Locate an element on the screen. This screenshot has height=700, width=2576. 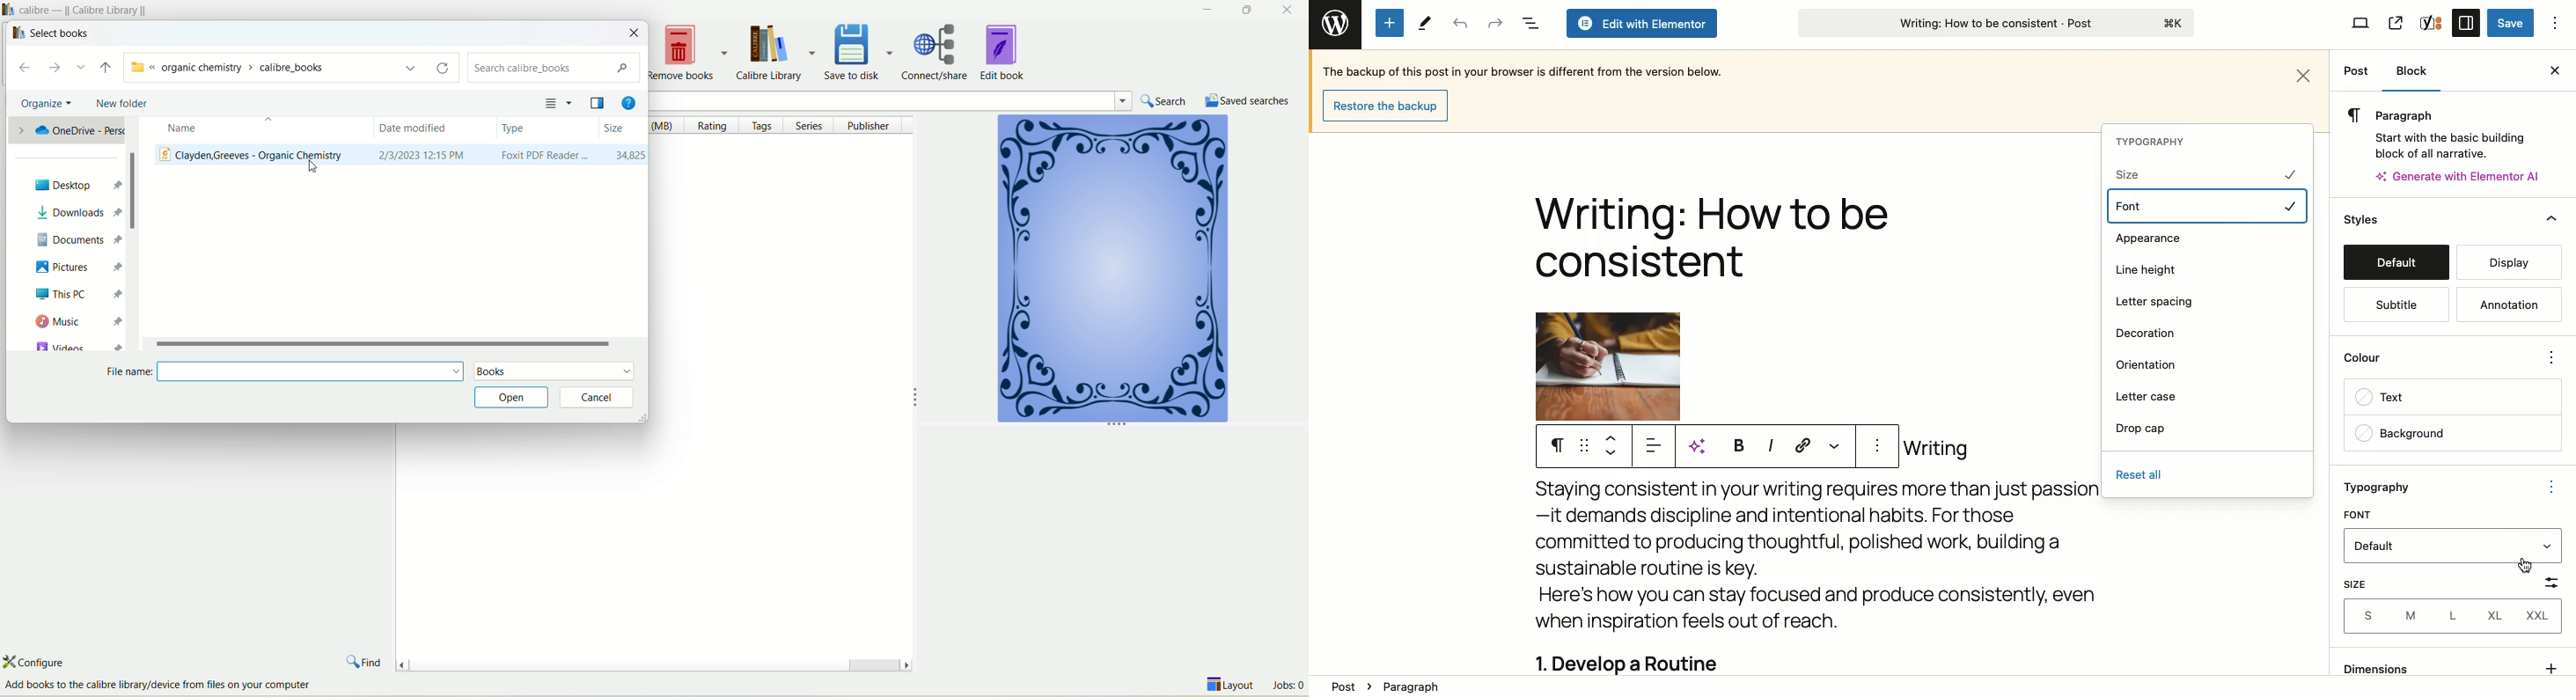
View post is located at coordinates (2395, 23).